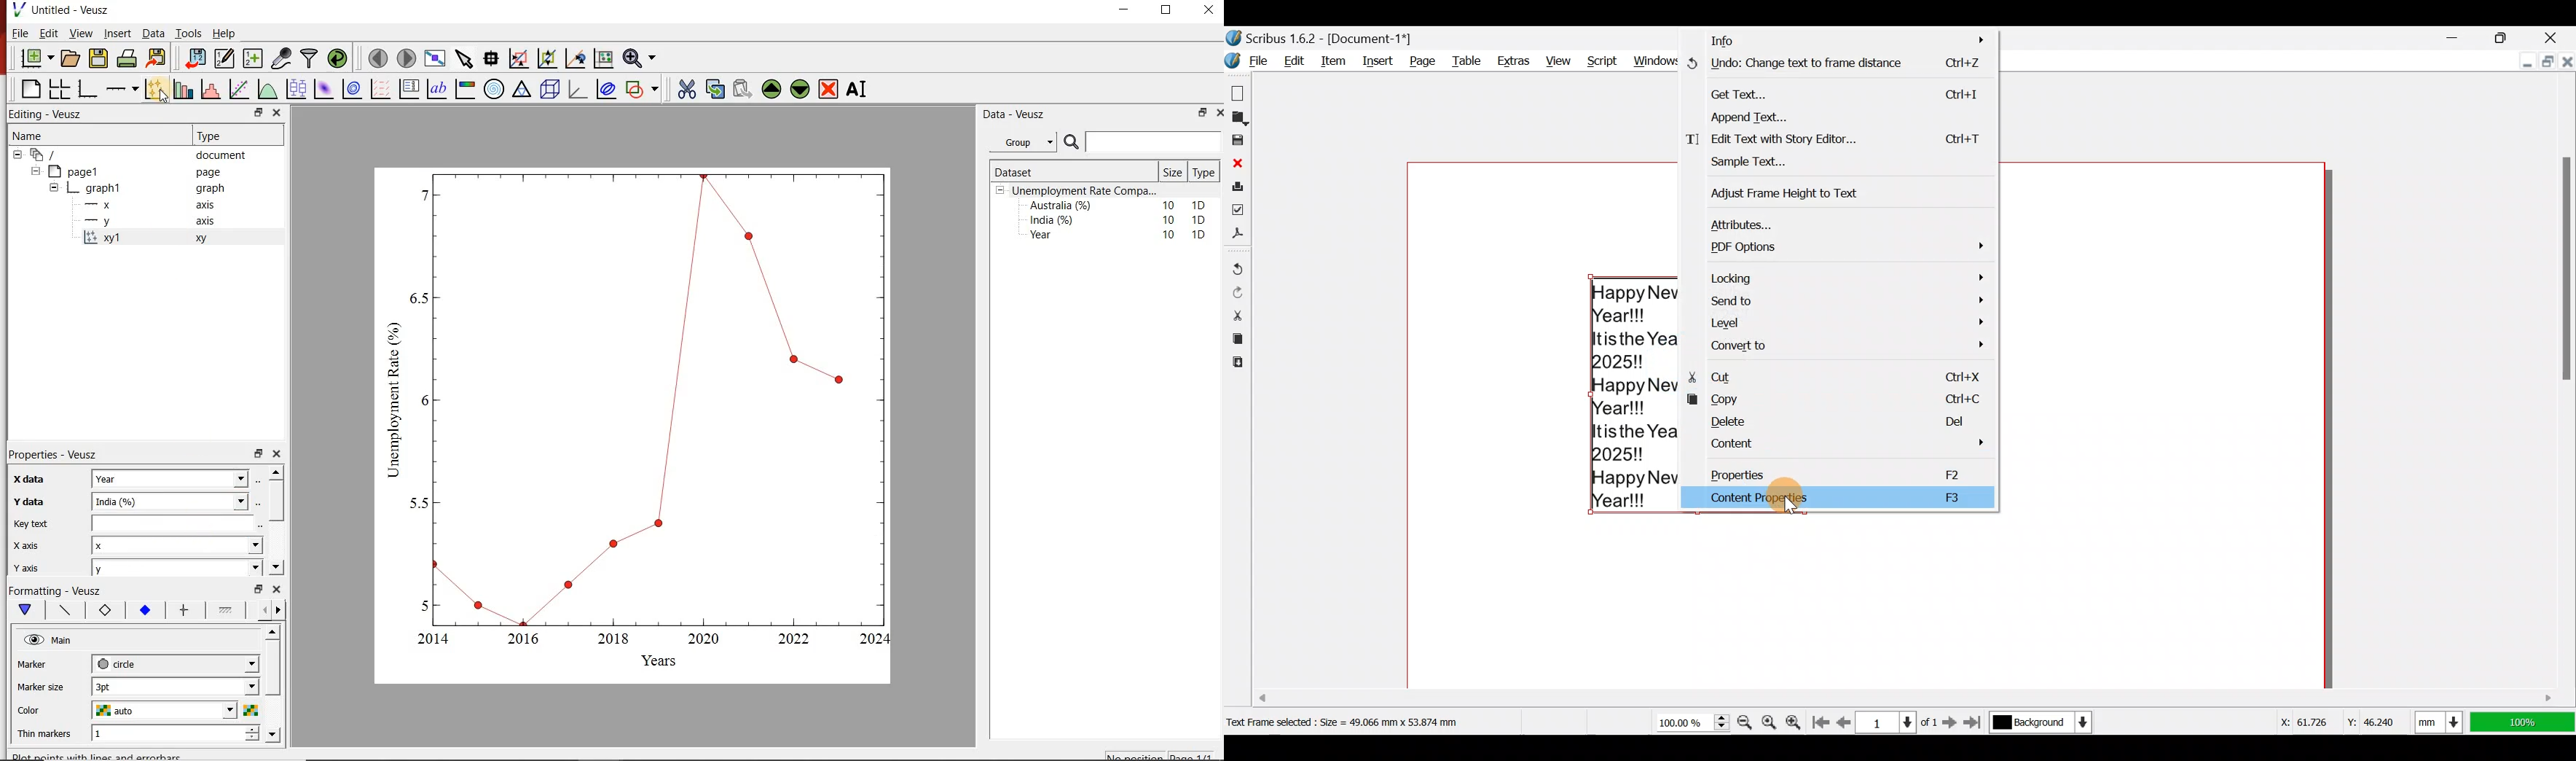  I want to click on Save, so click(1239, 142).